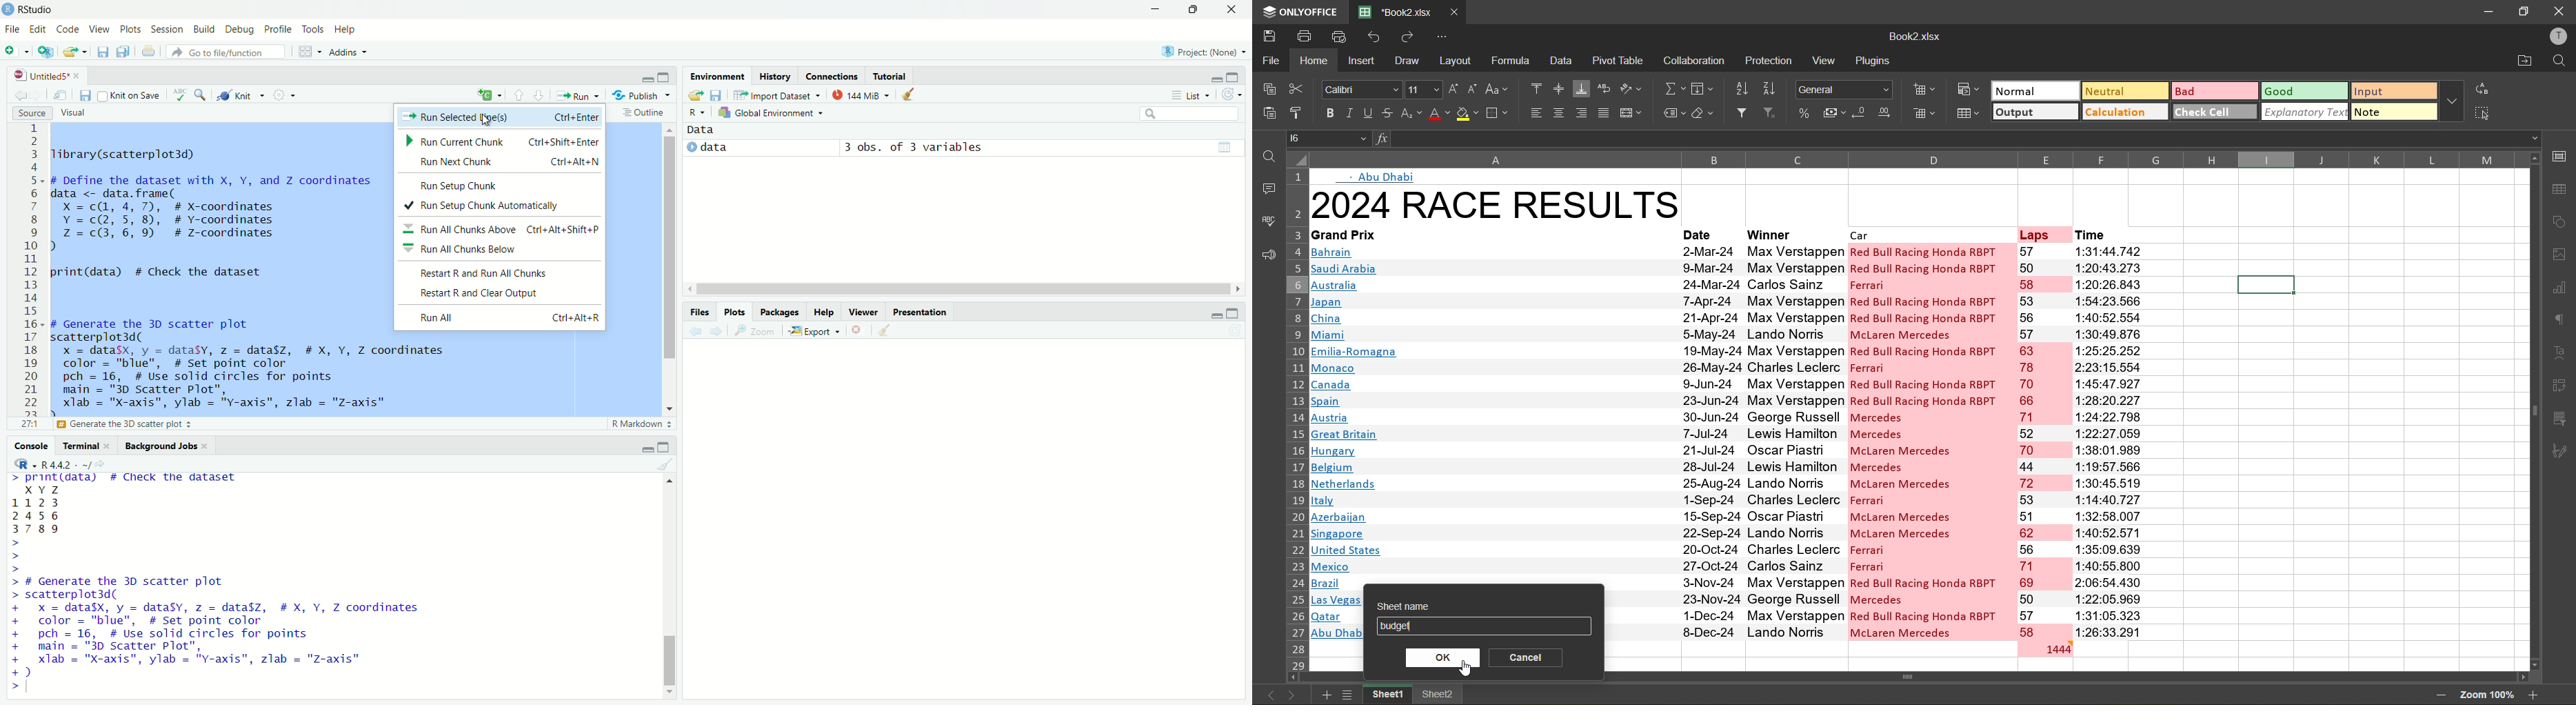 The width and height of the screenshot is (2576, 728). Describe the element at coordinates (885, 330) in the screenshot. I see `clear all plots` at that location.